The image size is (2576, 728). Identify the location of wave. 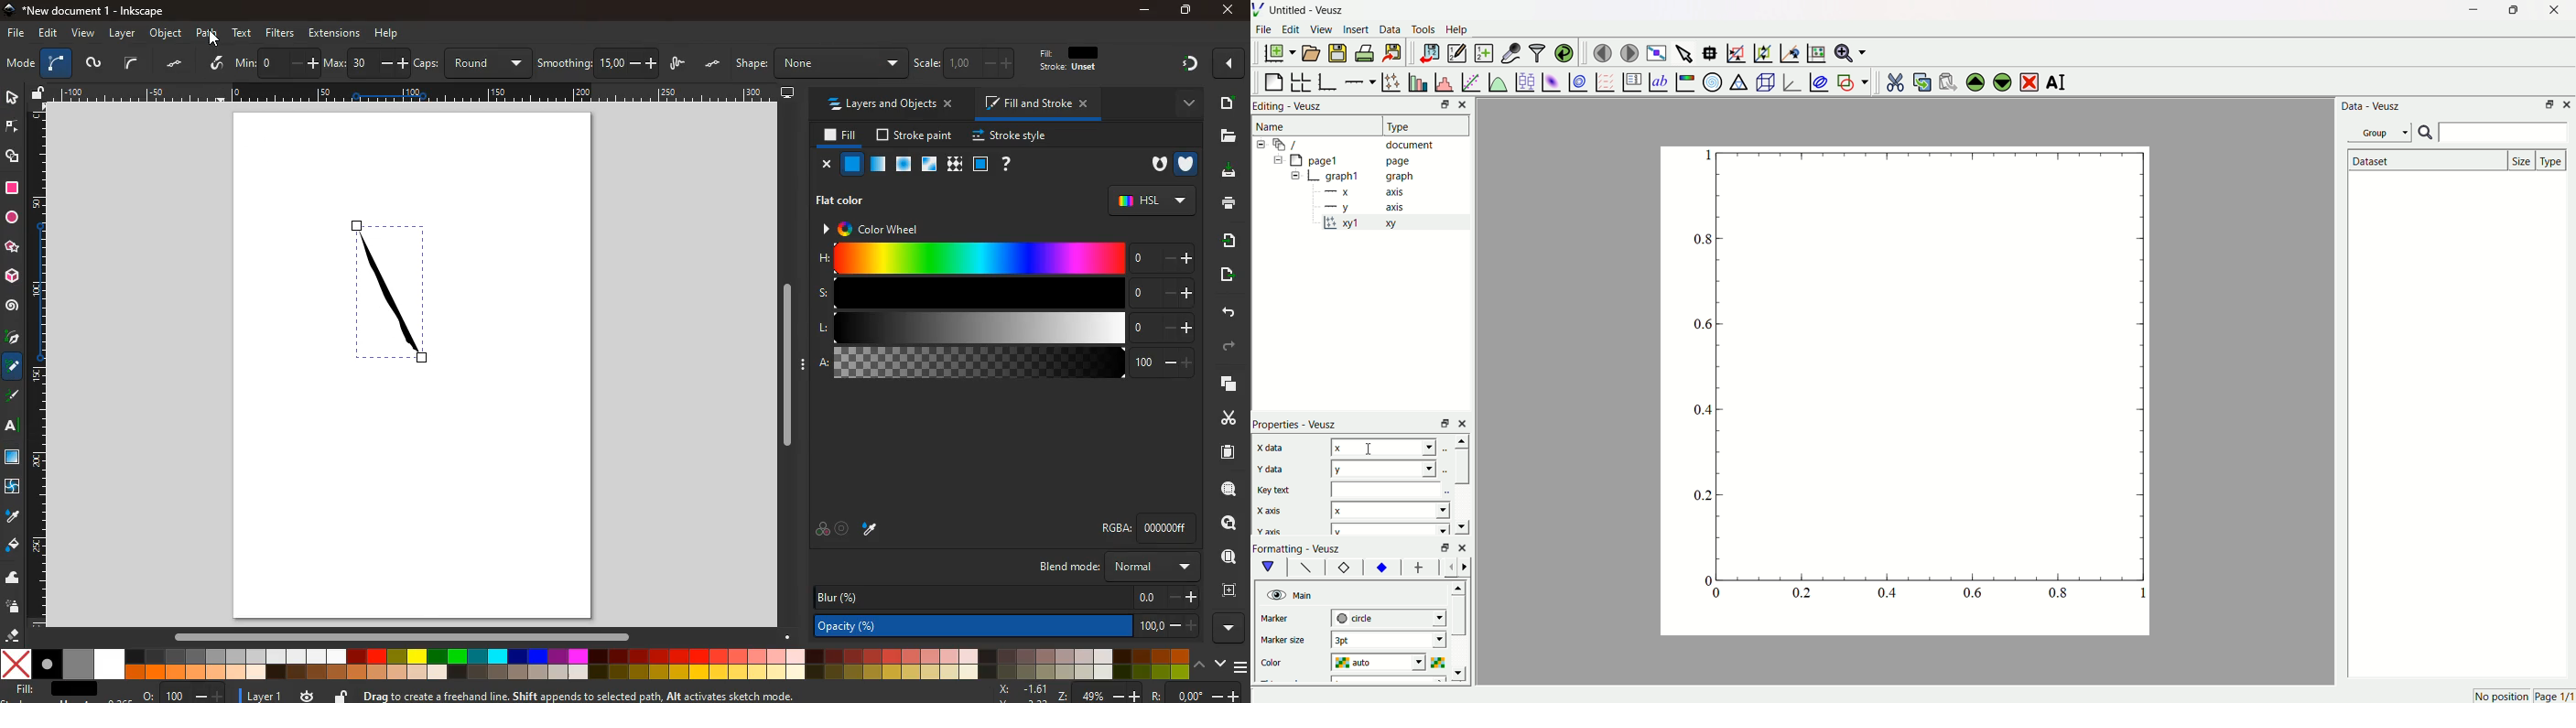
(13, 579).